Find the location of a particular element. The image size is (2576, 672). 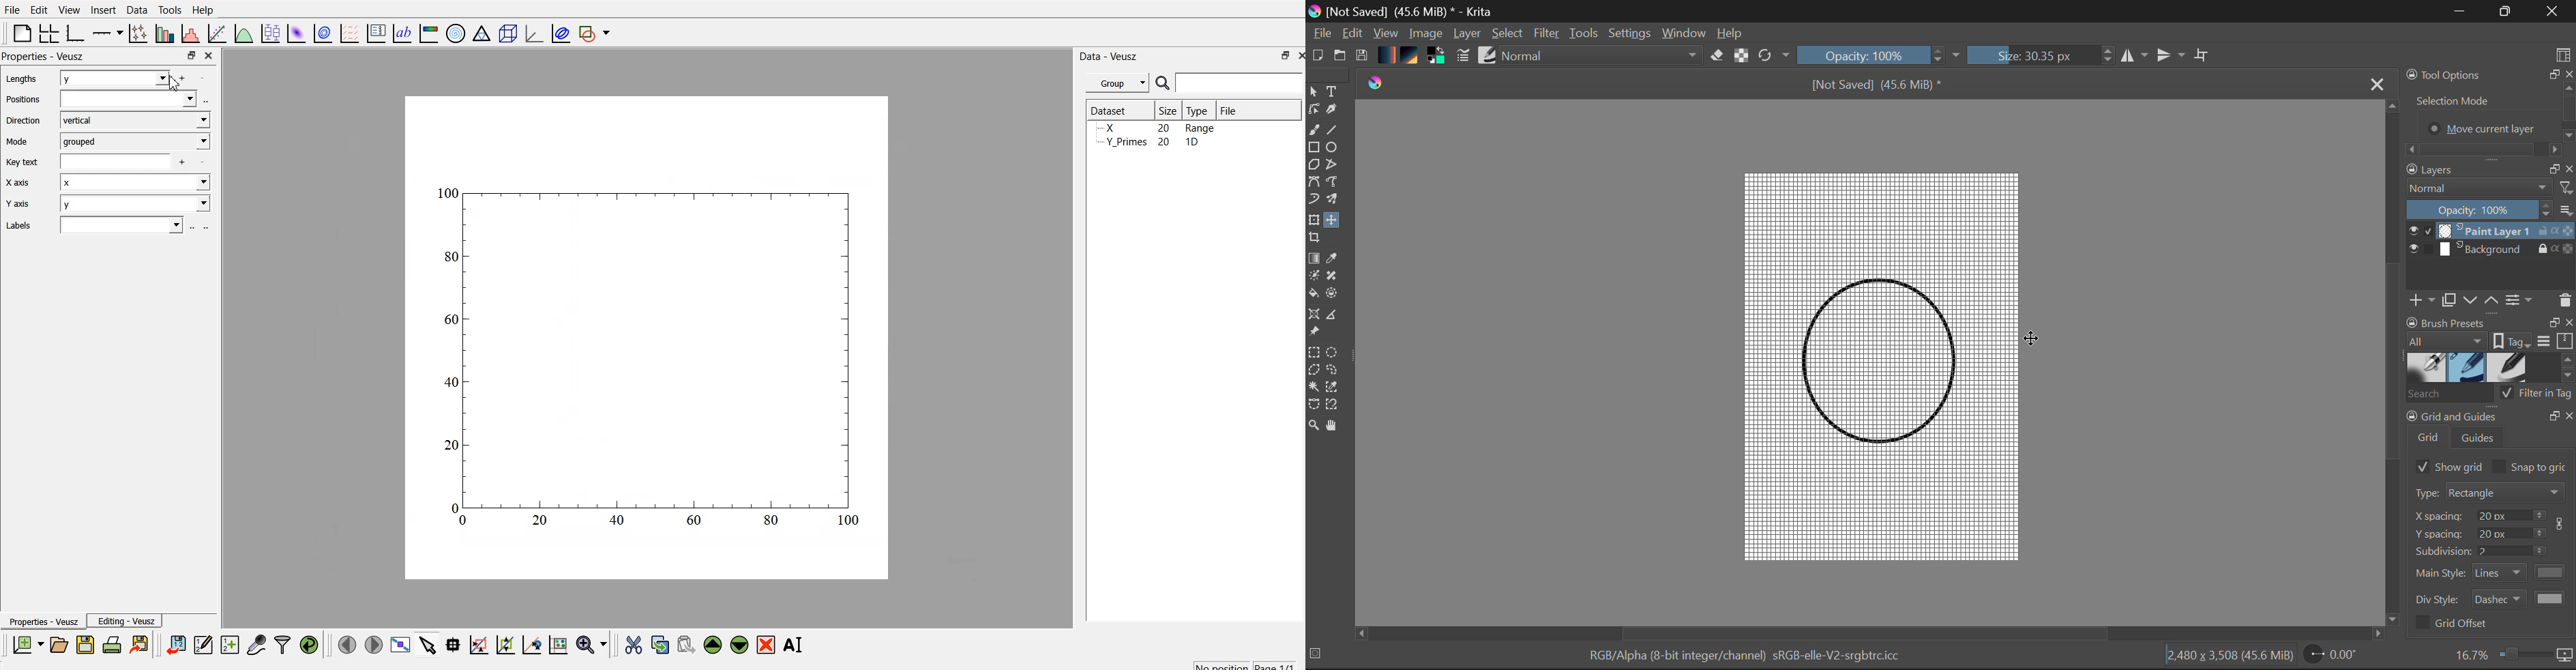

Document Dimensions is located at coordinates (2231, 658).